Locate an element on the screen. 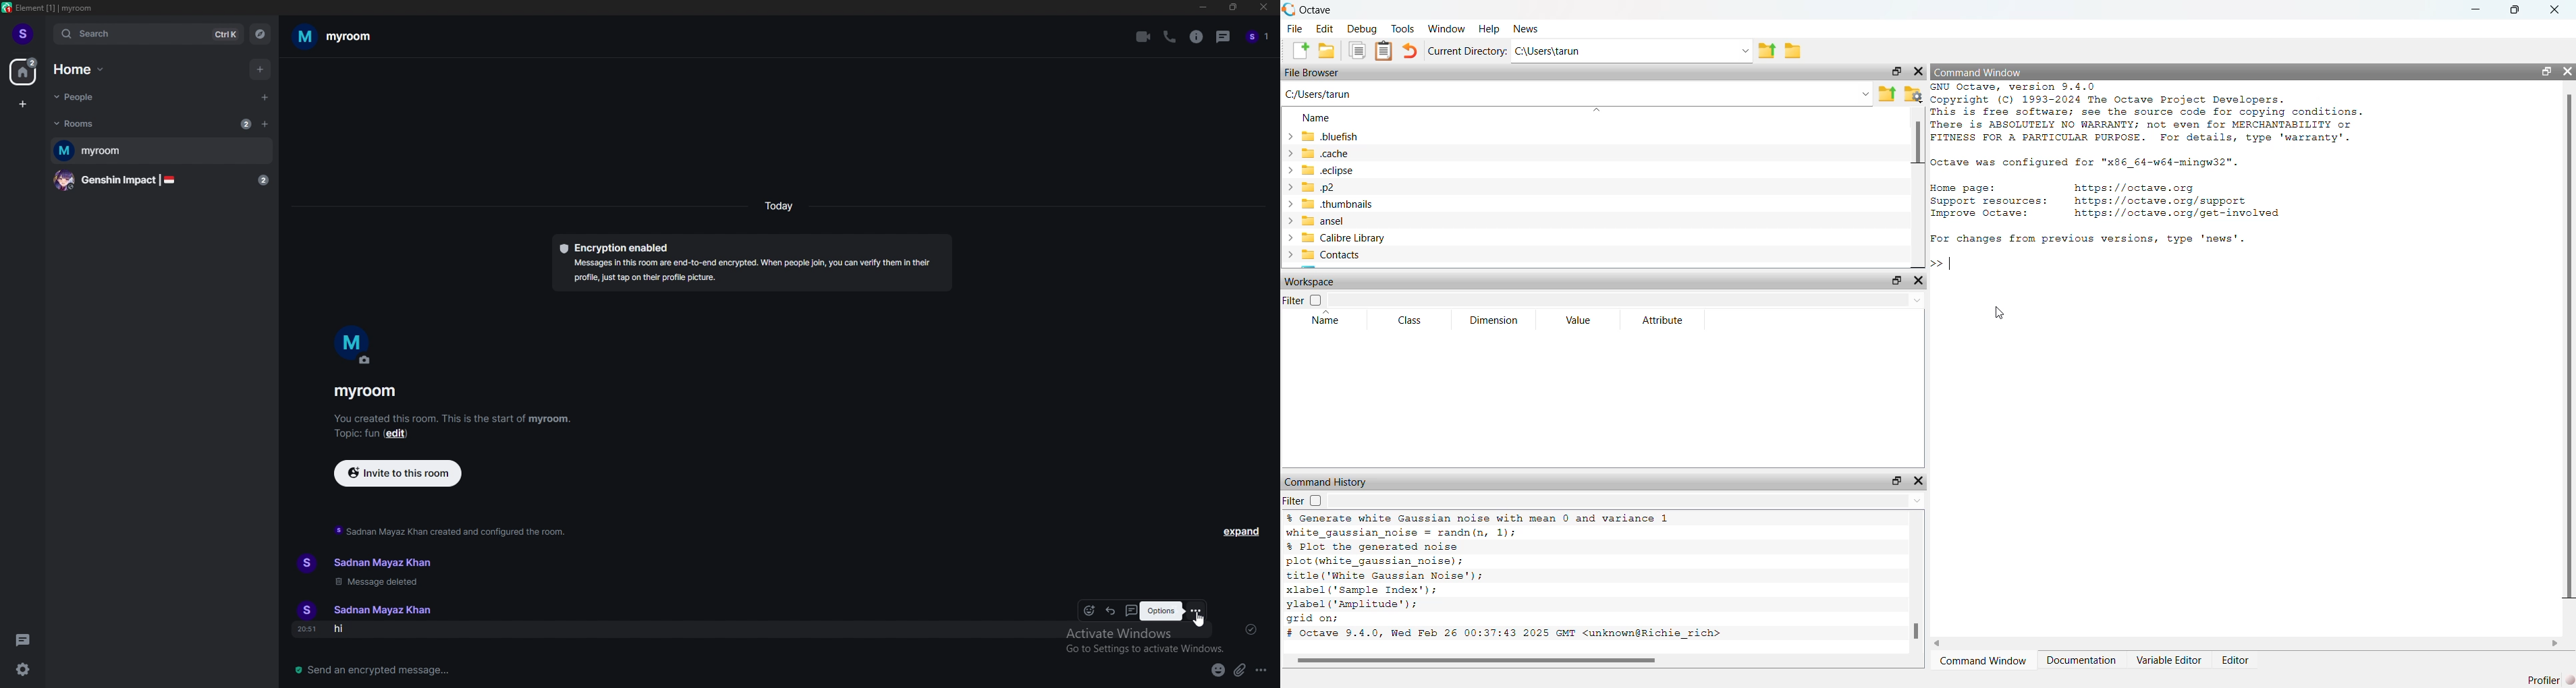 This screenshot has height=700, width=2576. close is located at coordinates (1261, 8).